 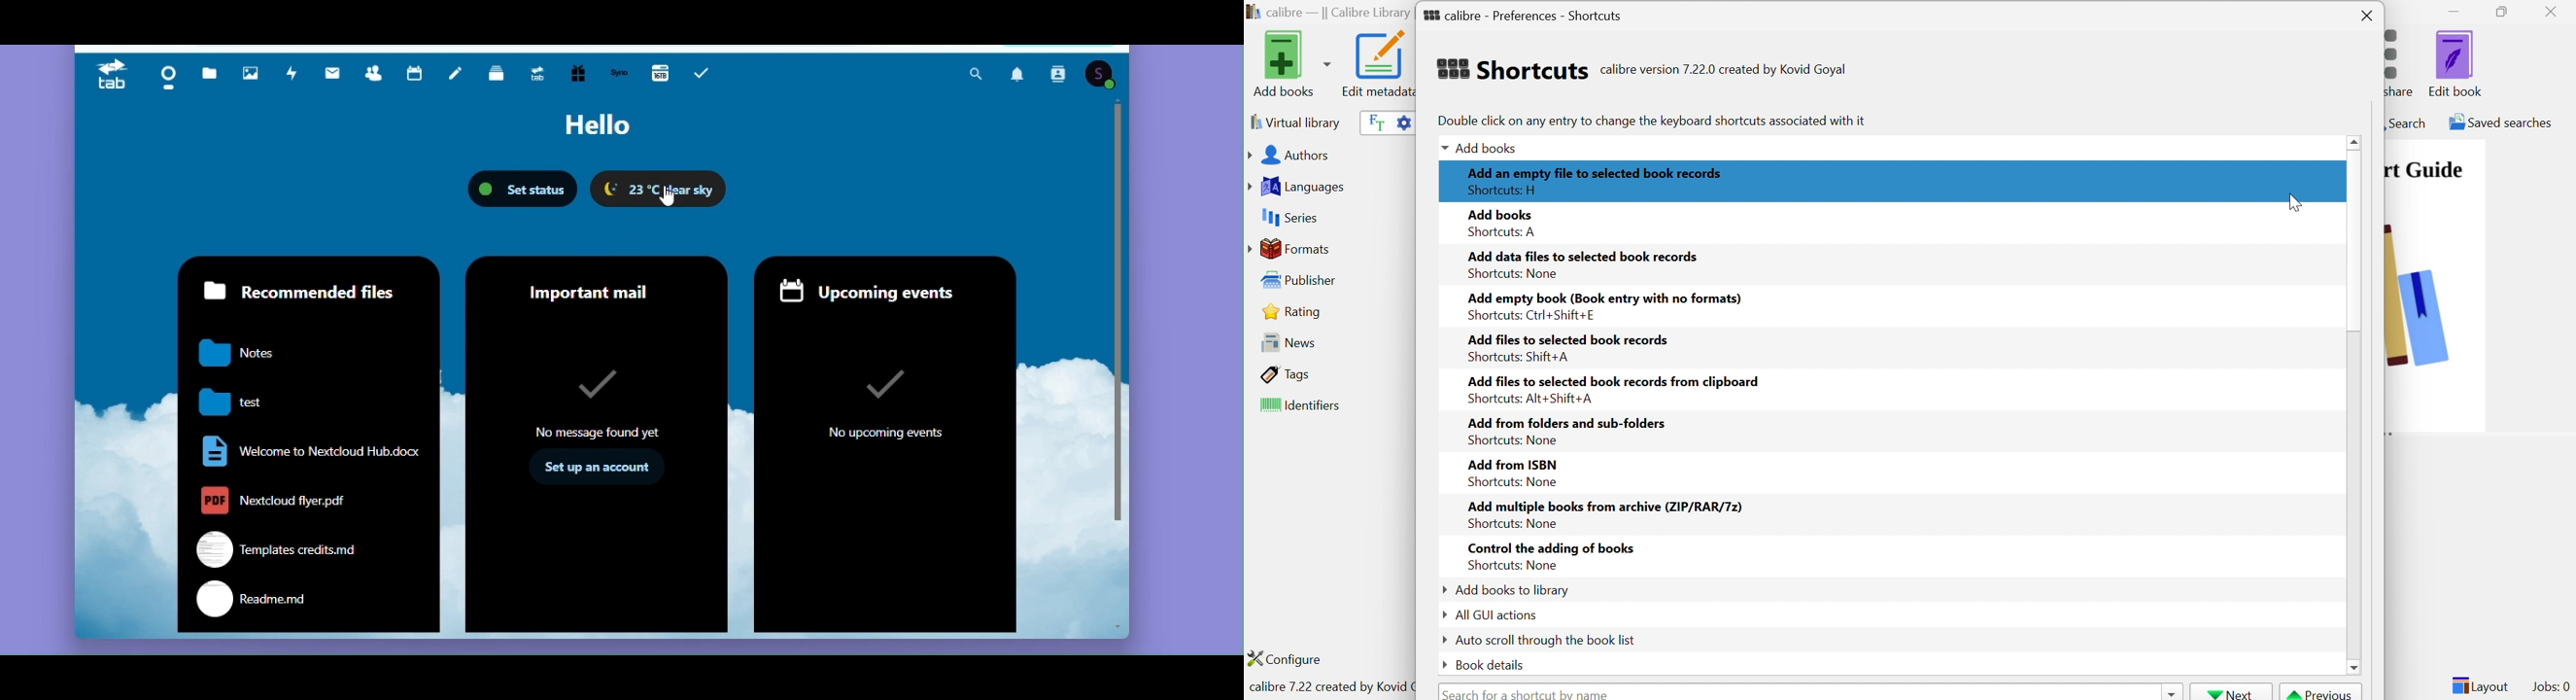 What do you see at coordinates (1531, 315) in the screenshot?
I see `Shortcuts: Ctrl+Shift+E` at bounding box center [1531, 315].